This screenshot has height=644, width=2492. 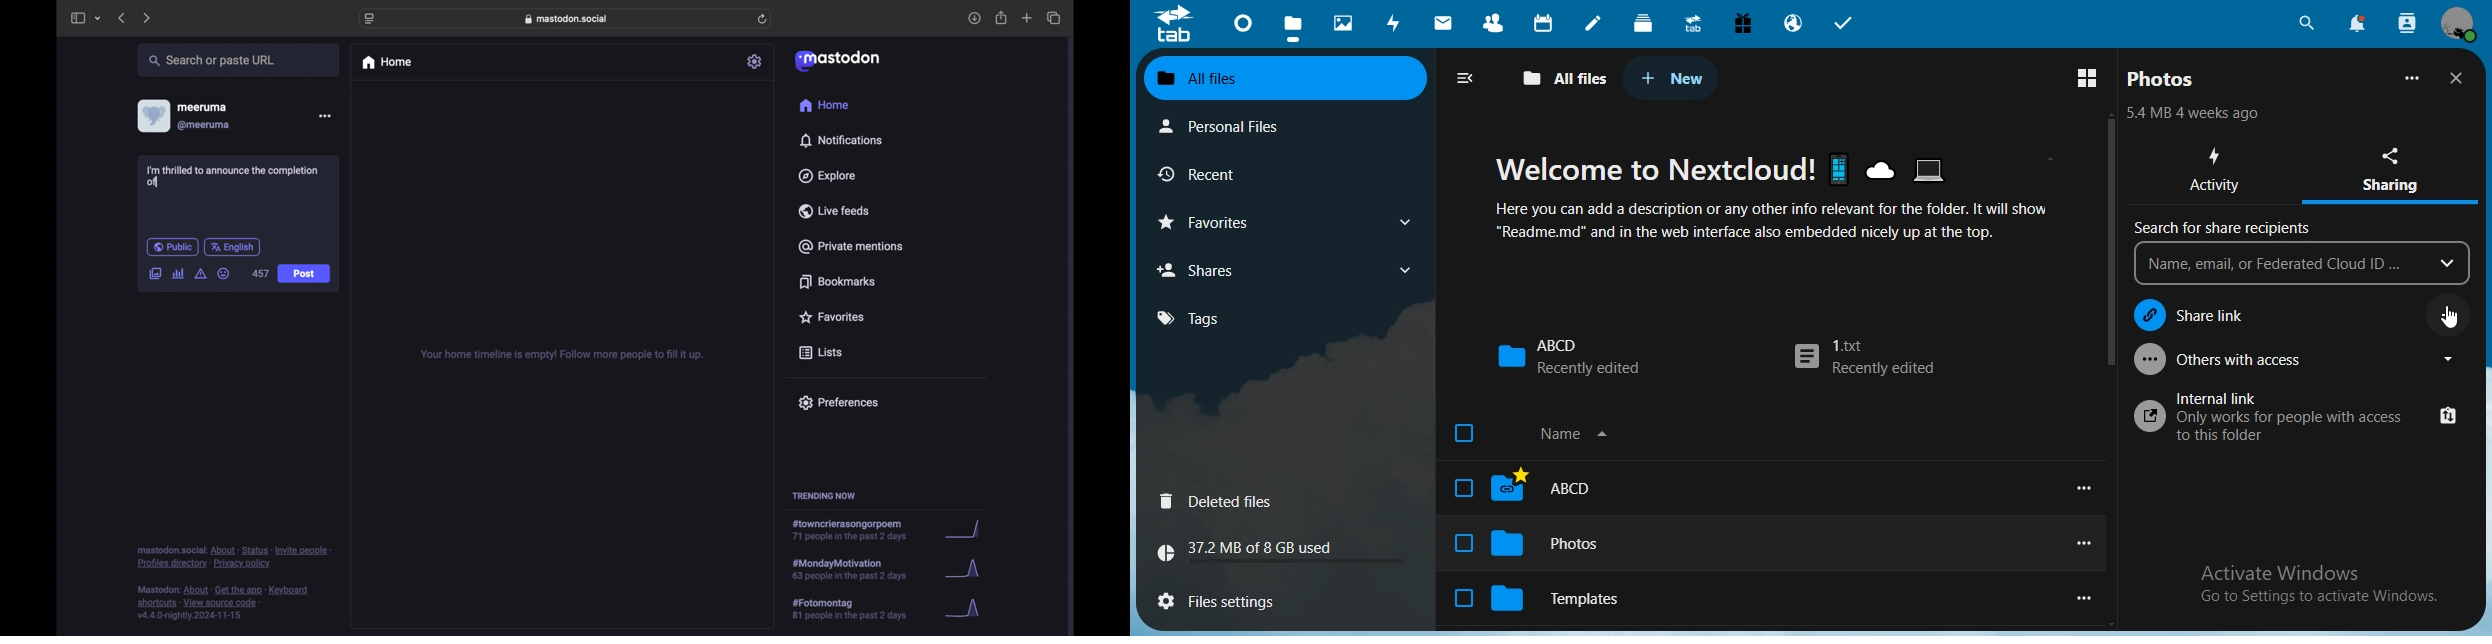 What do you see at coordinates (146, 19) in the screenshot?
I see `next` at bounding box center [146, 19].